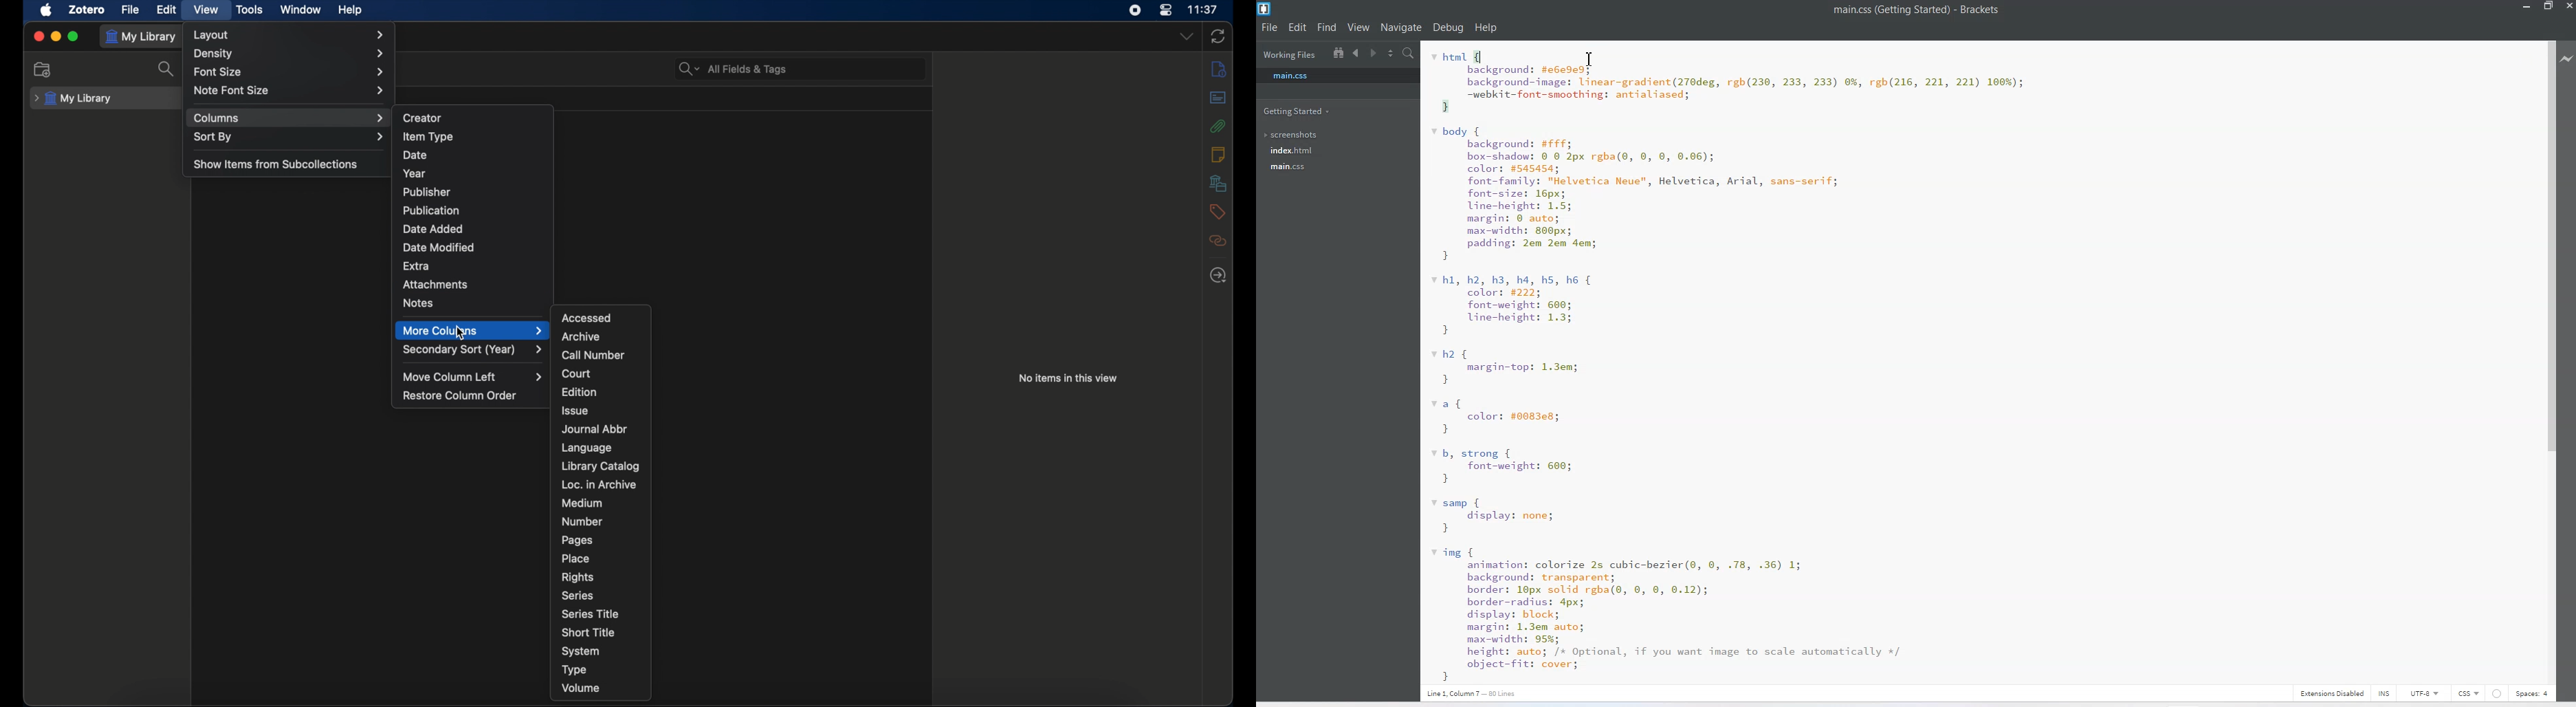 Image resolution: width=2576 pixels, height=728 pixels. What do you see at coordinates (577, 558) in the screenshot?
I see `place` at bounding box center [577, 558].